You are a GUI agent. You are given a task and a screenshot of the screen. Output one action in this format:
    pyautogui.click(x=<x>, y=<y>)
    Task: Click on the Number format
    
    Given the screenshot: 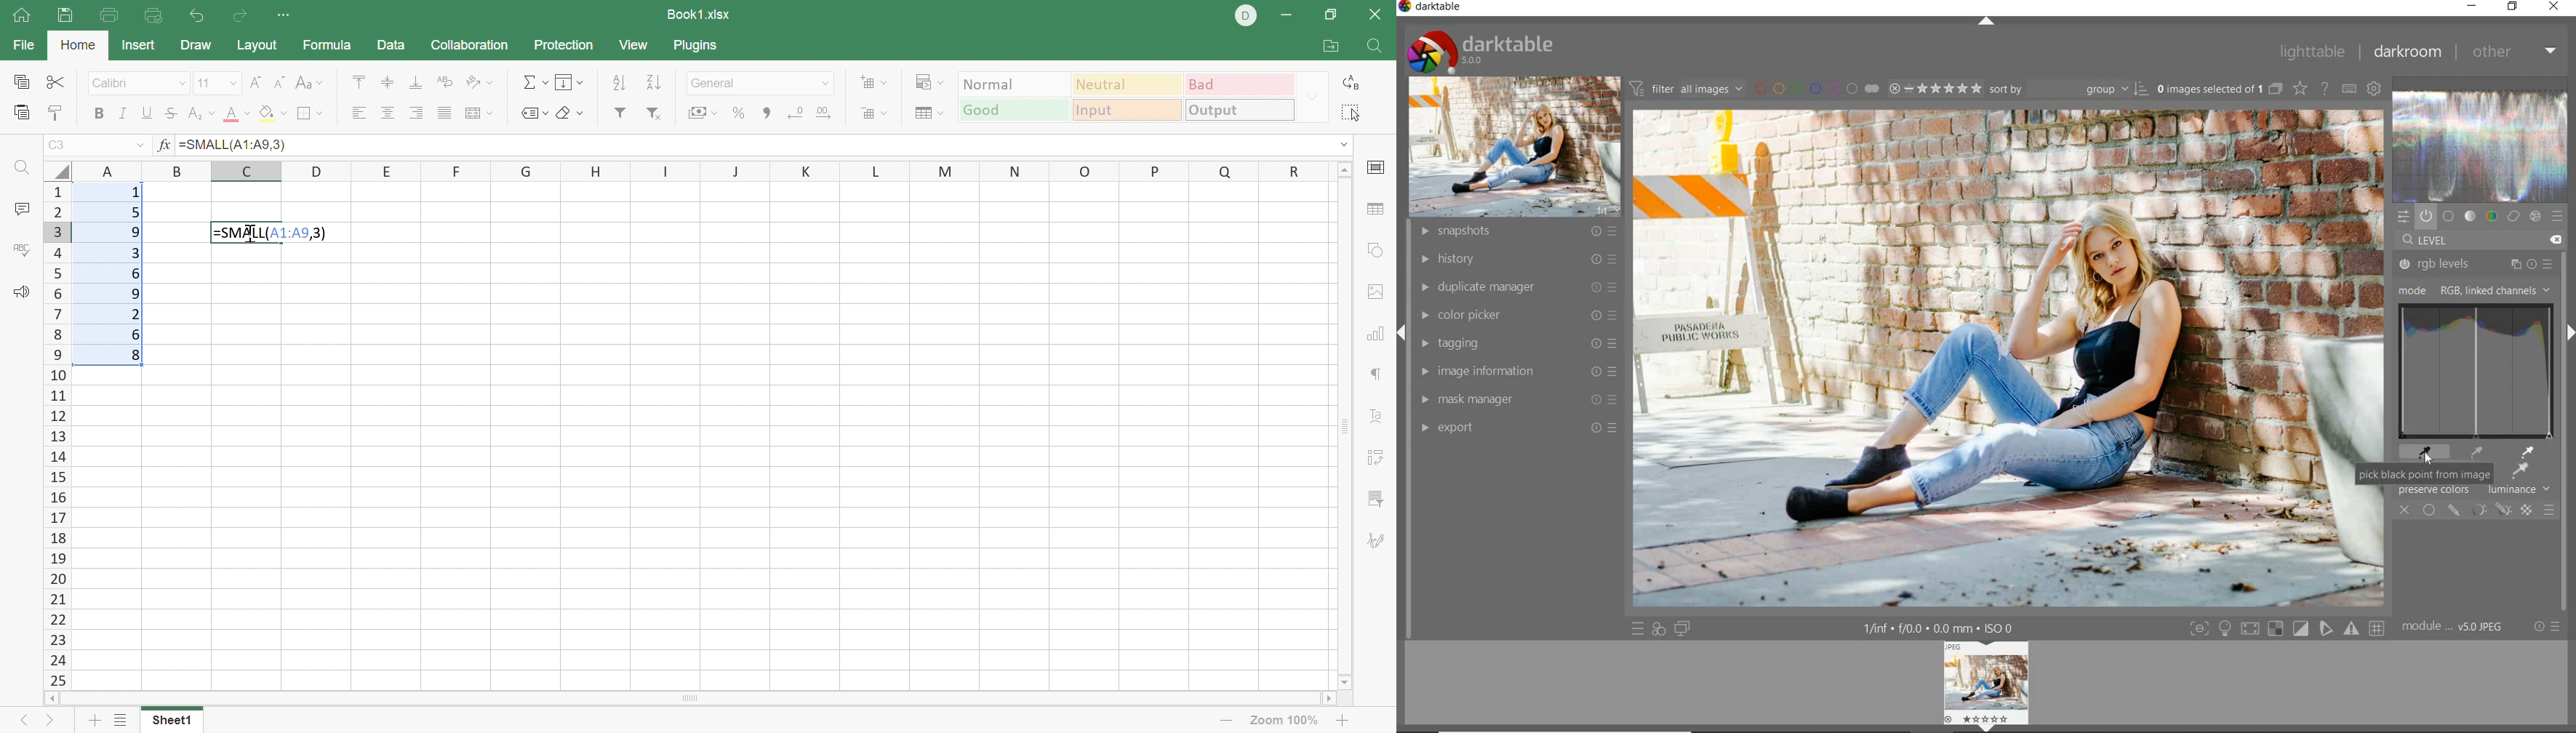 What is the action you would take?
    pyautogui.click(x=759, y=83)
    